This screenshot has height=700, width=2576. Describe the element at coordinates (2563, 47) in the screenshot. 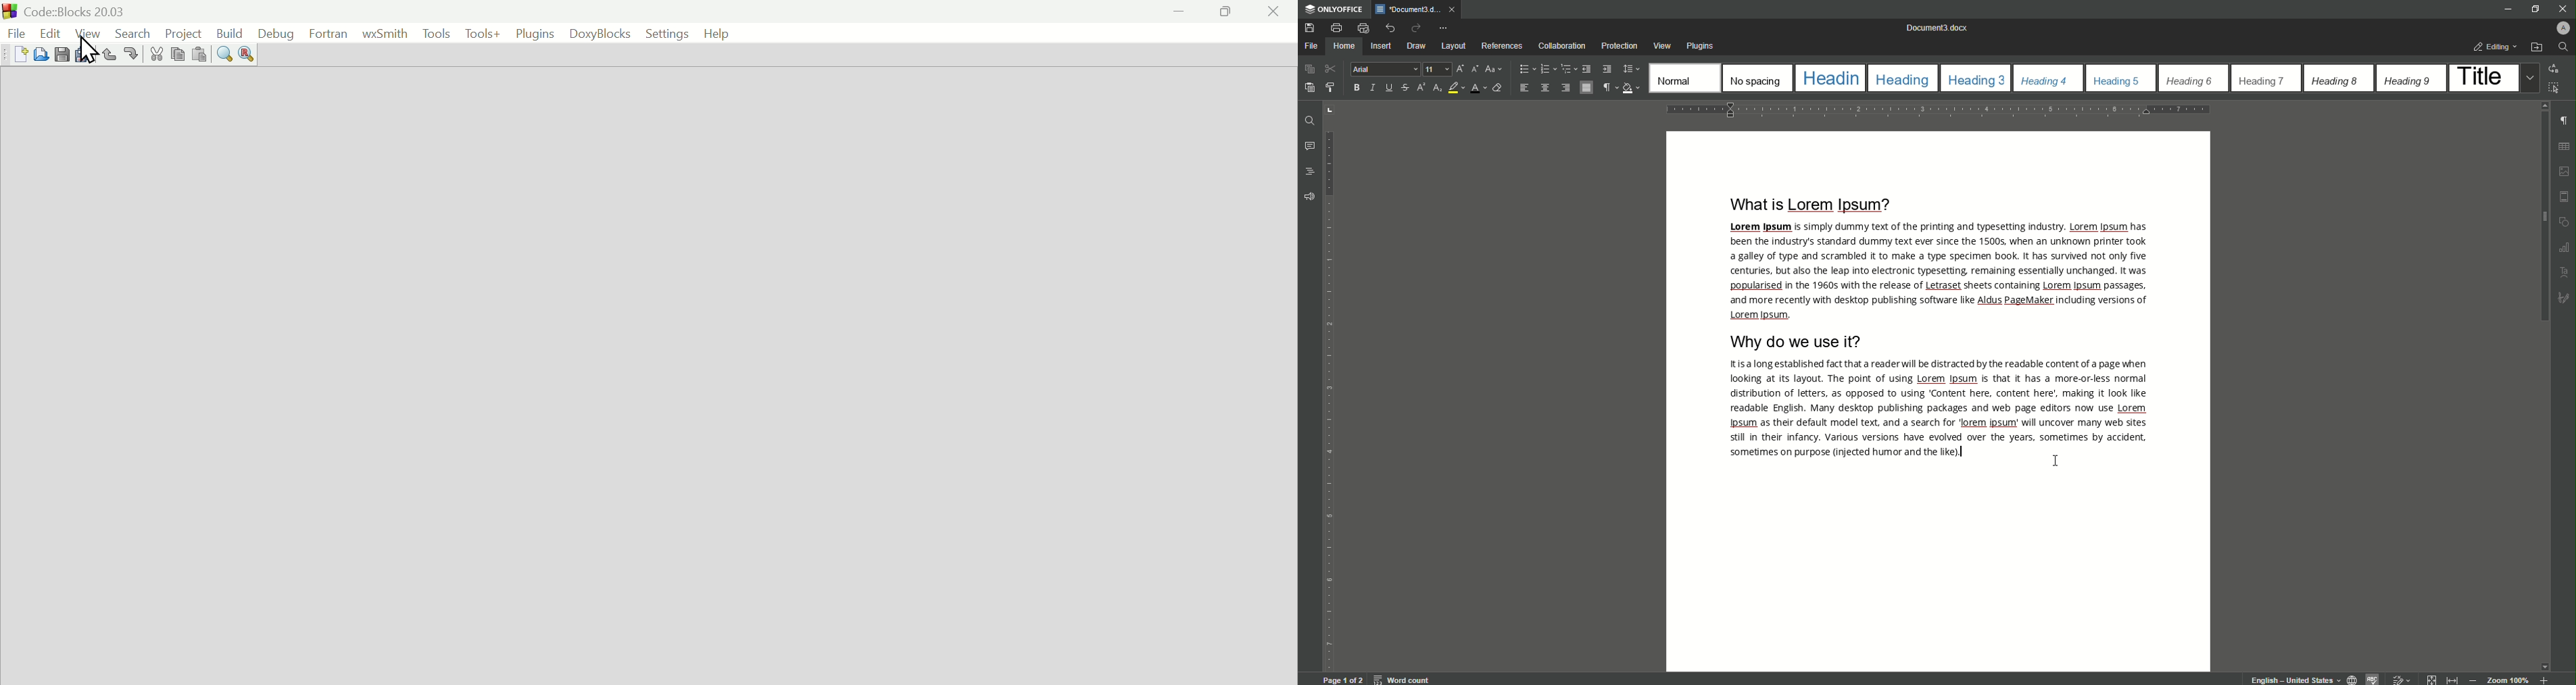

I see `Find` at that location.